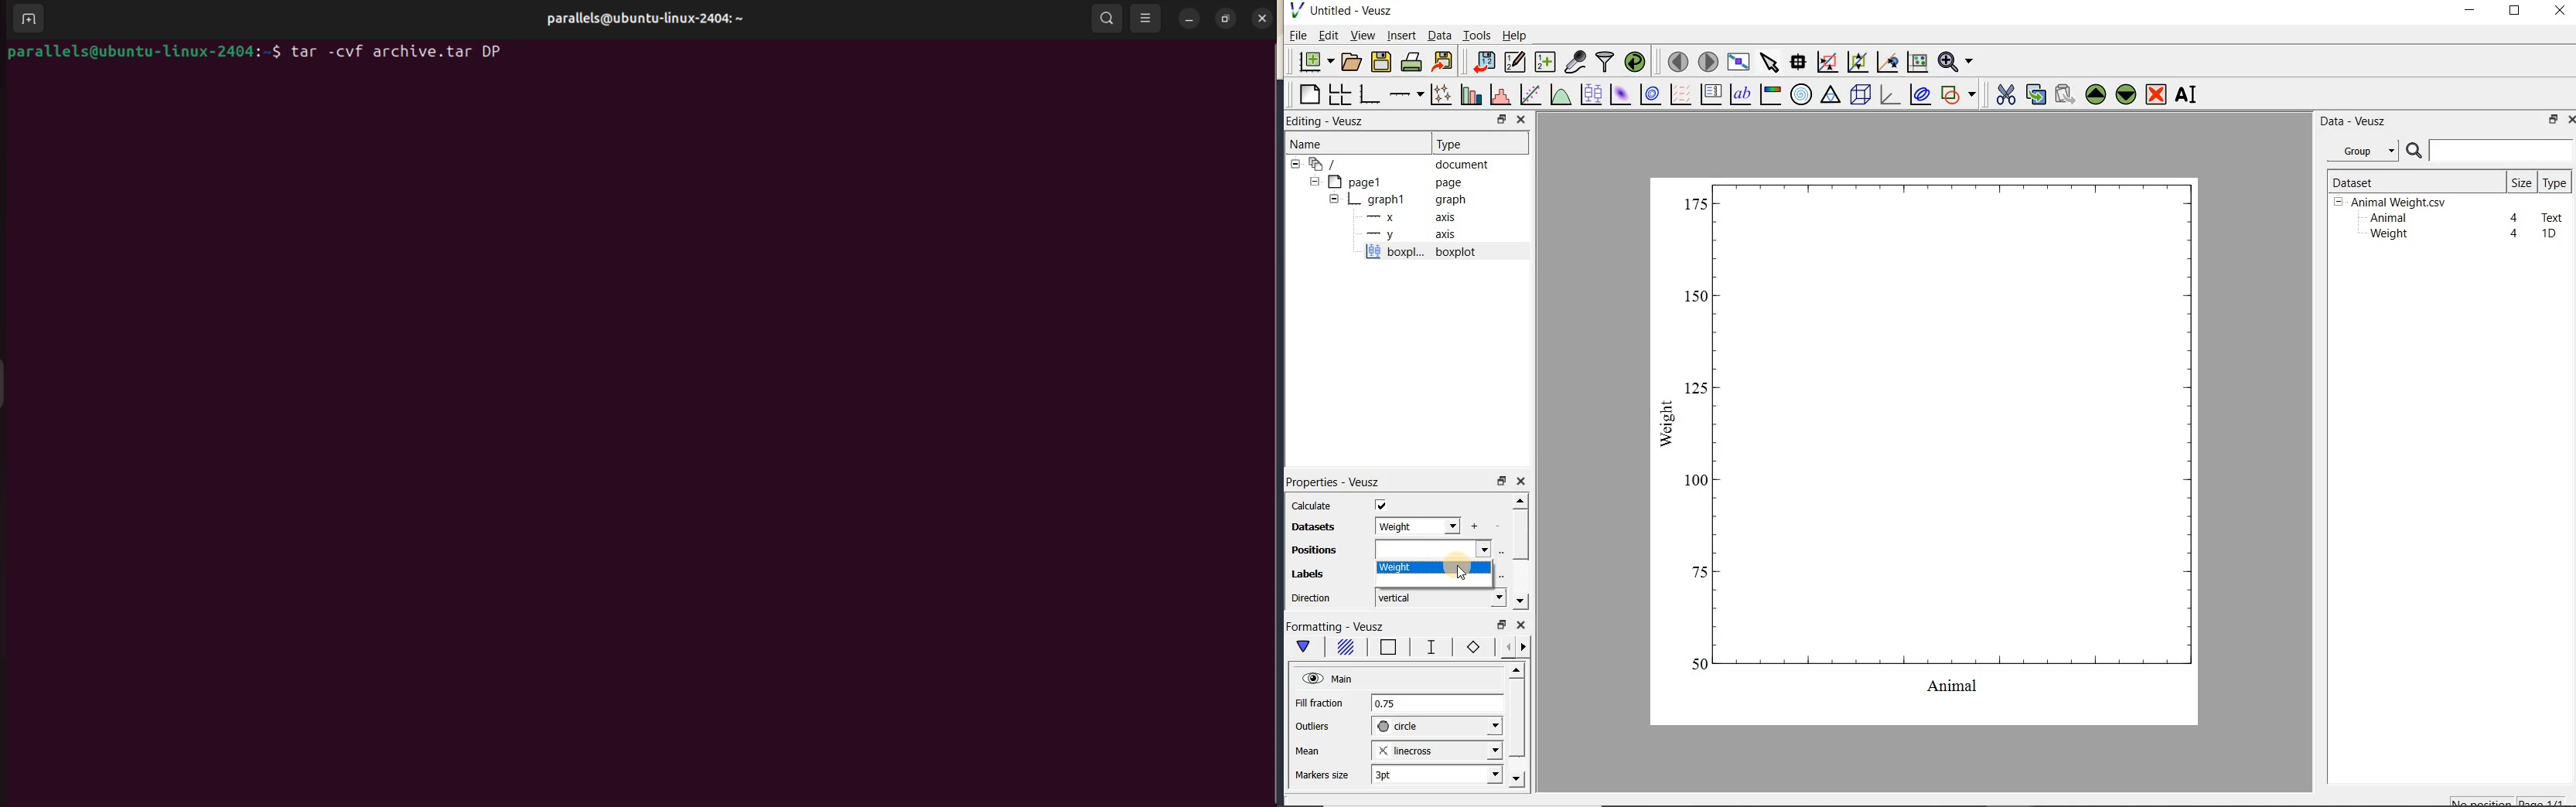  What do you see at coordinates (1588, 95) in the screenshot?
I see `plot box plots` at bounding box center [1588, 95].